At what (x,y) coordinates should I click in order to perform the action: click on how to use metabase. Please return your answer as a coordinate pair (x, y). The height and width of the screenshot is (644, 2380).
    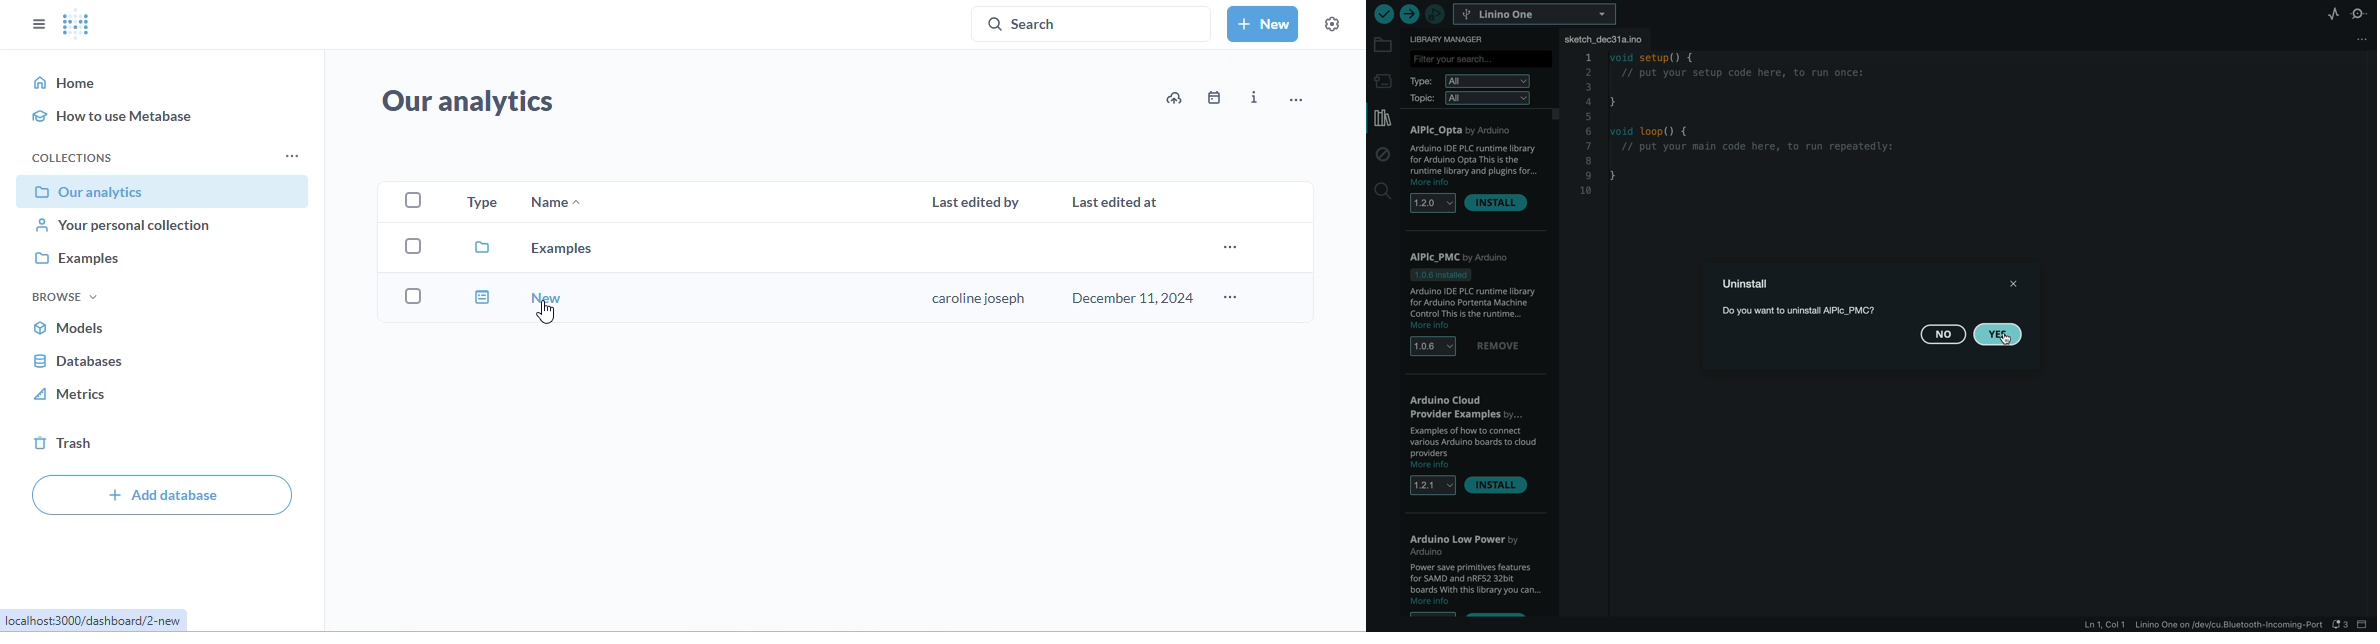
    Looking at the image, I should click on (113, 116).